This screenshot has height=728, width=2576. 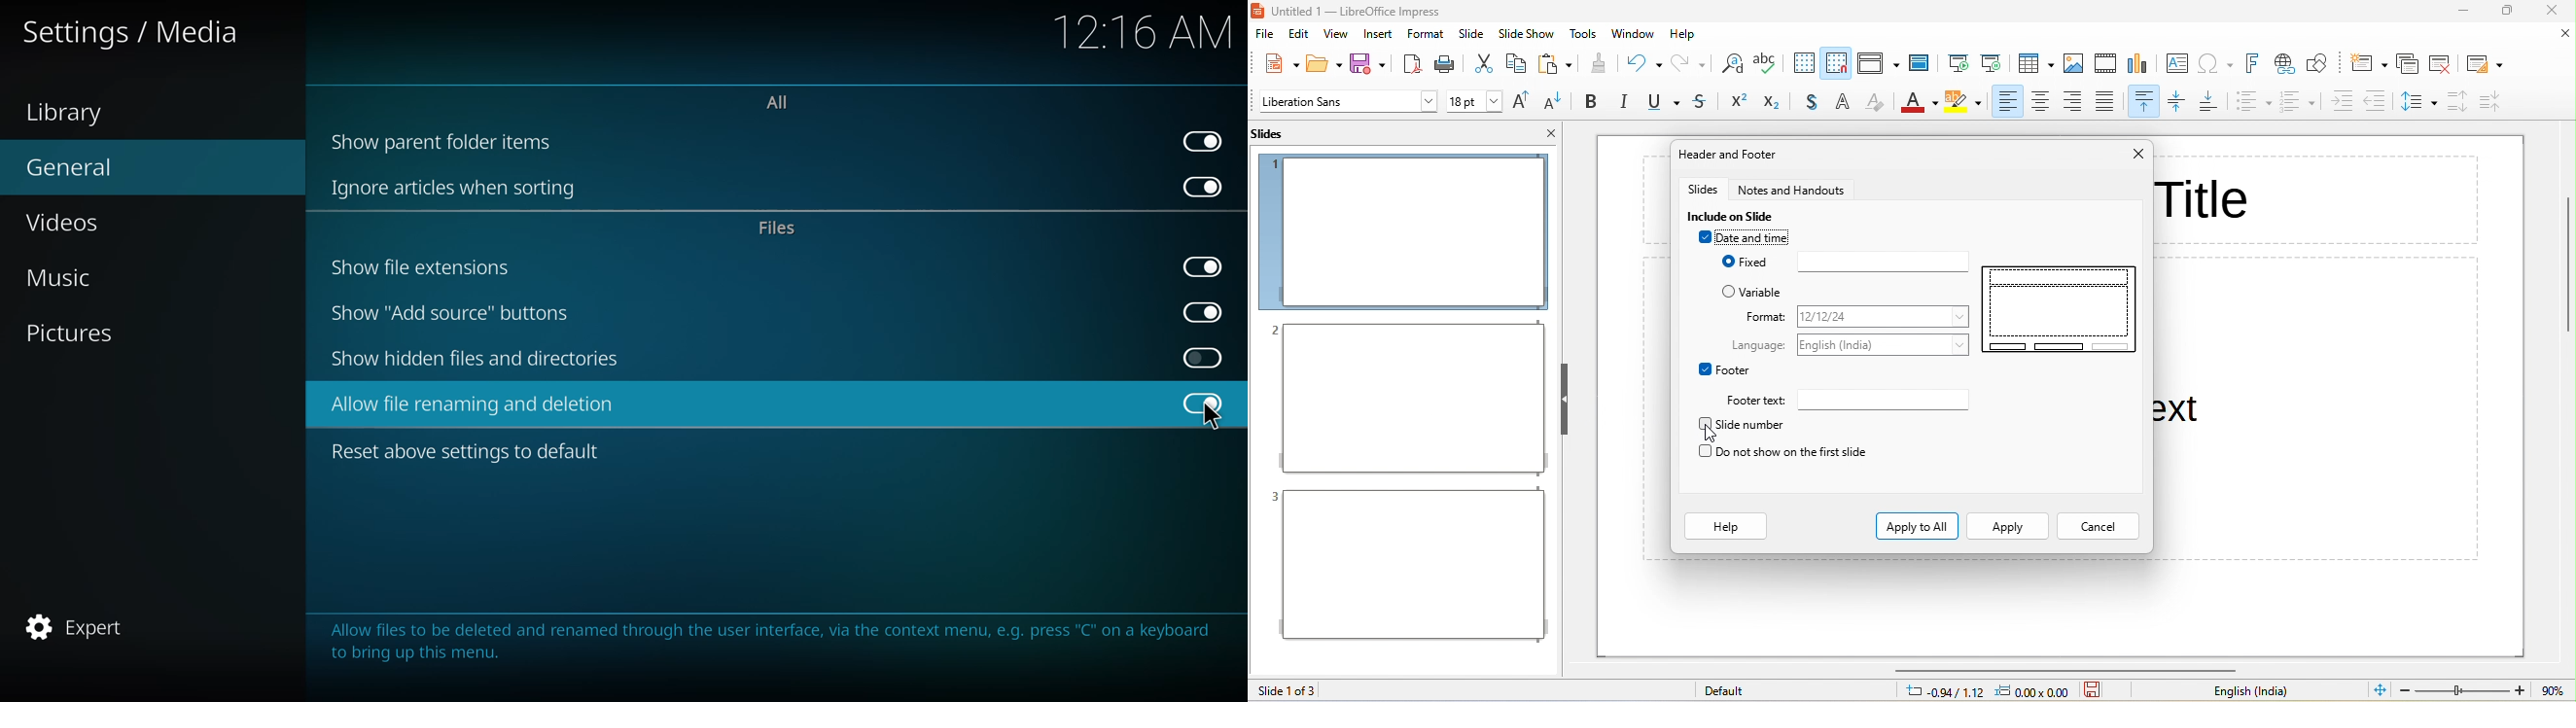 I want to click on click to enable, so click(x=1203, y=358).